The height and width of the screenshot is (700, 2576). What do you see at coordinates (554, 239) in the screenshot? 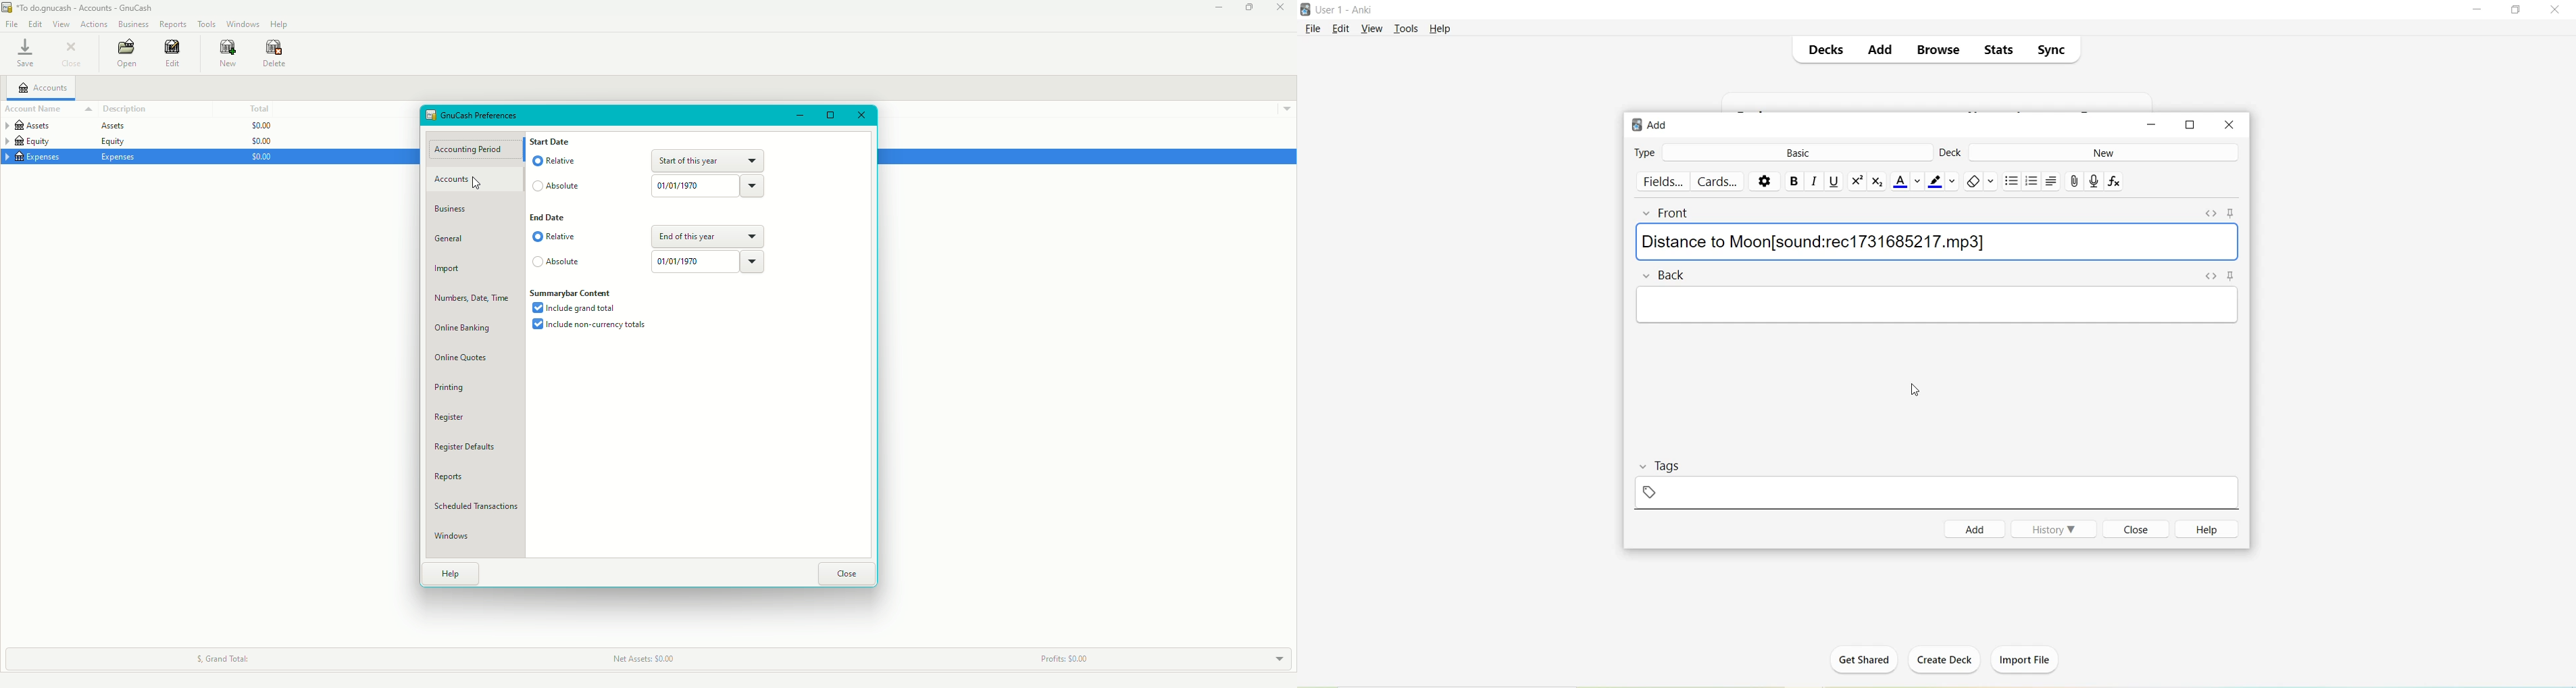
I see `Relative` at bounding box center [554, 239].